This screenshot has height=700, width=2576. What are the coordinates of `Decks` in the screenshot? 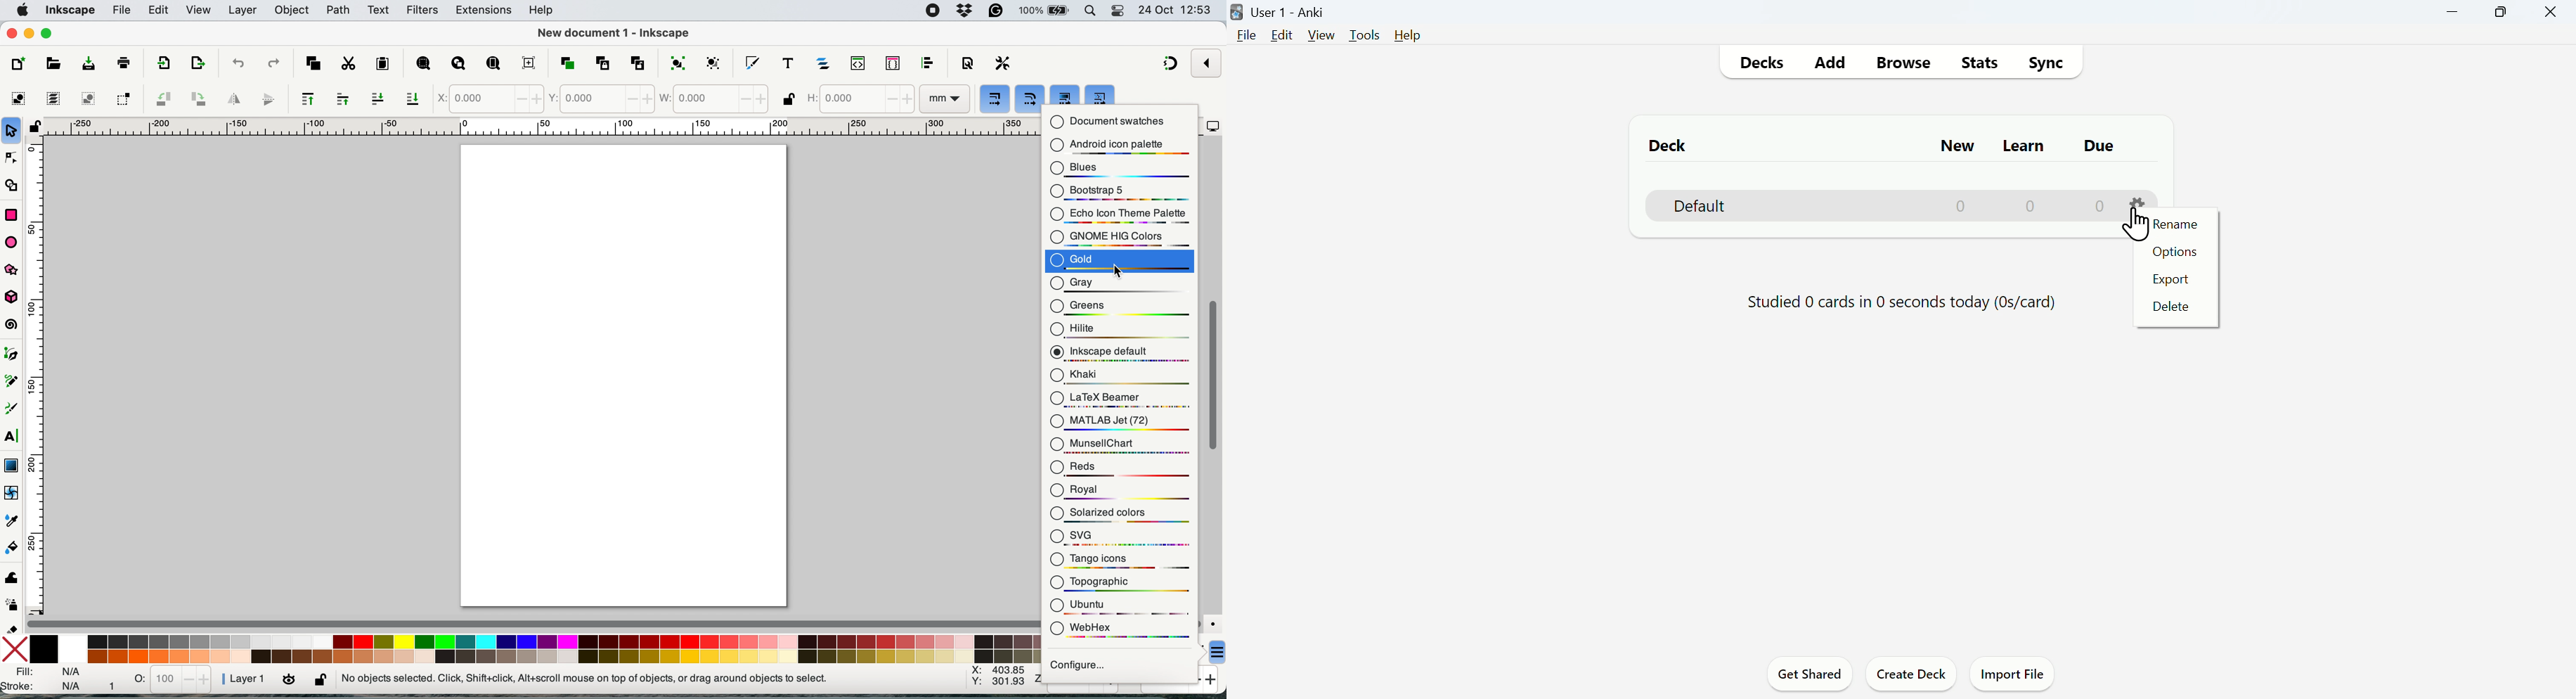 It's located at (1759, 63).